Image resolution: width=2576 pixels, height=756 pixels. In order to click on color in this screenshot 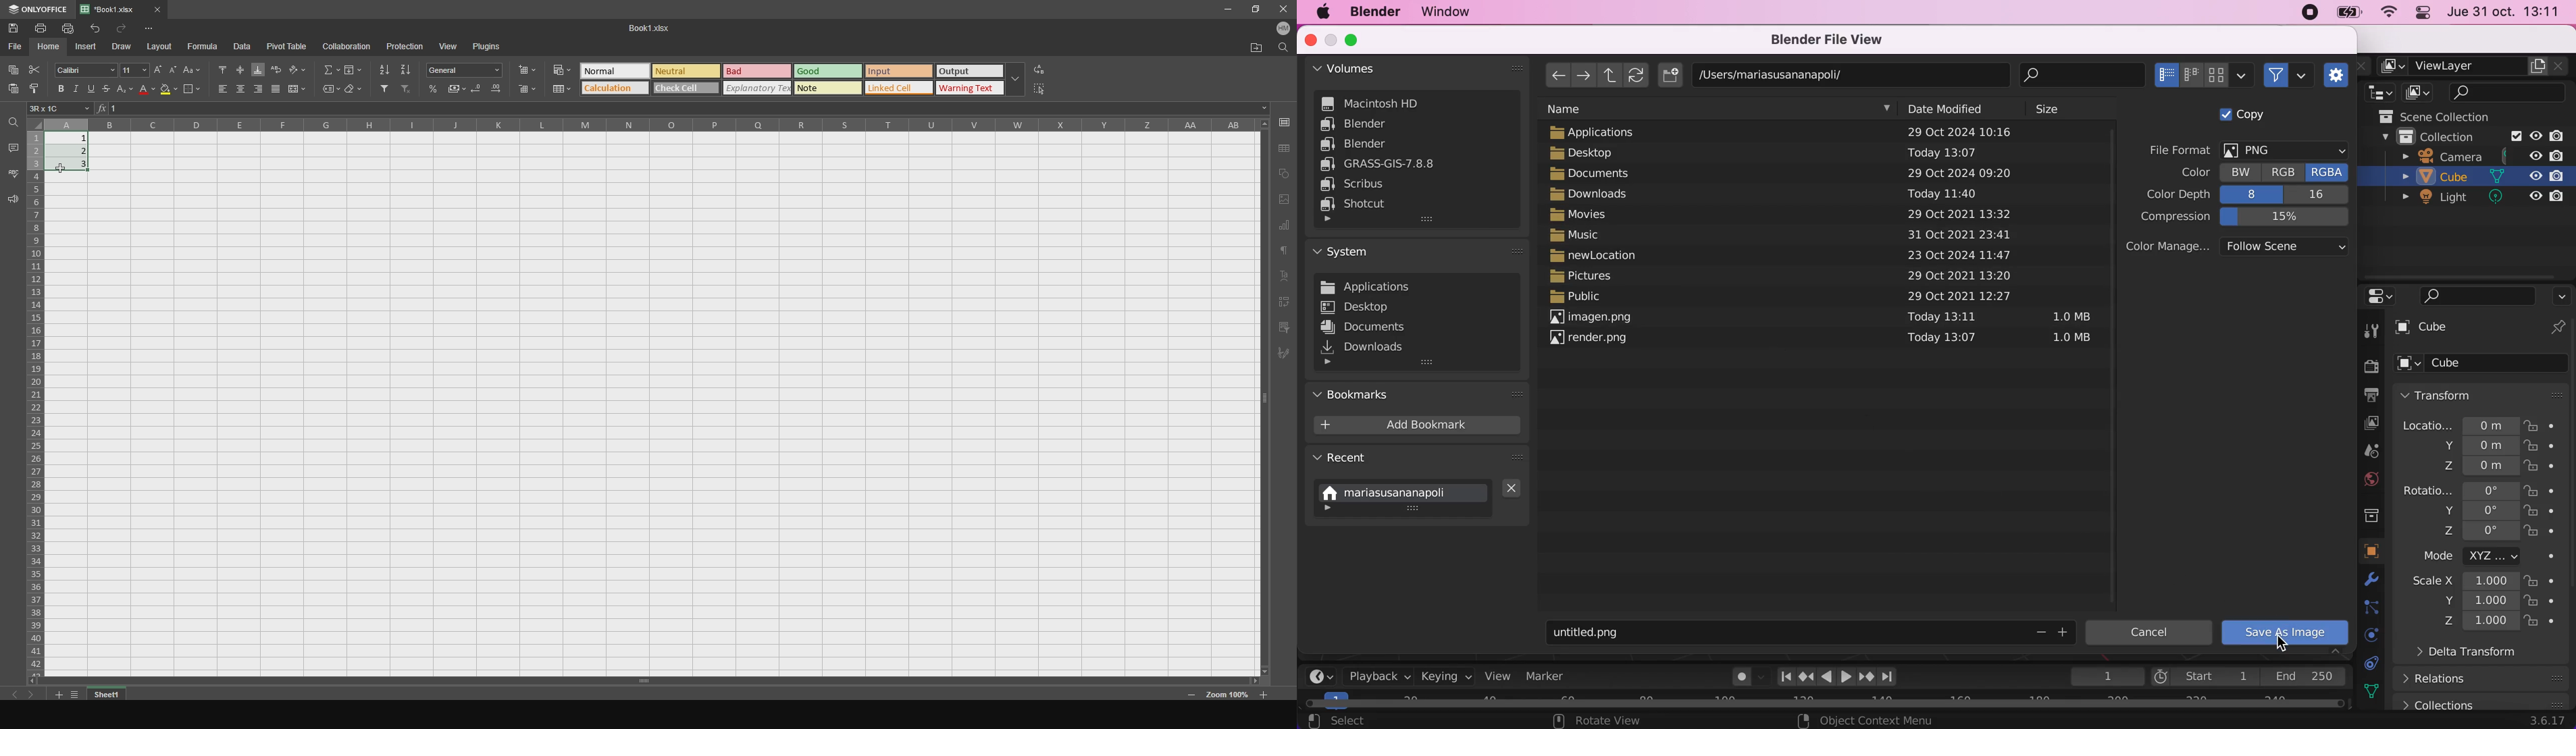, I will do `click(2255, 172)`.